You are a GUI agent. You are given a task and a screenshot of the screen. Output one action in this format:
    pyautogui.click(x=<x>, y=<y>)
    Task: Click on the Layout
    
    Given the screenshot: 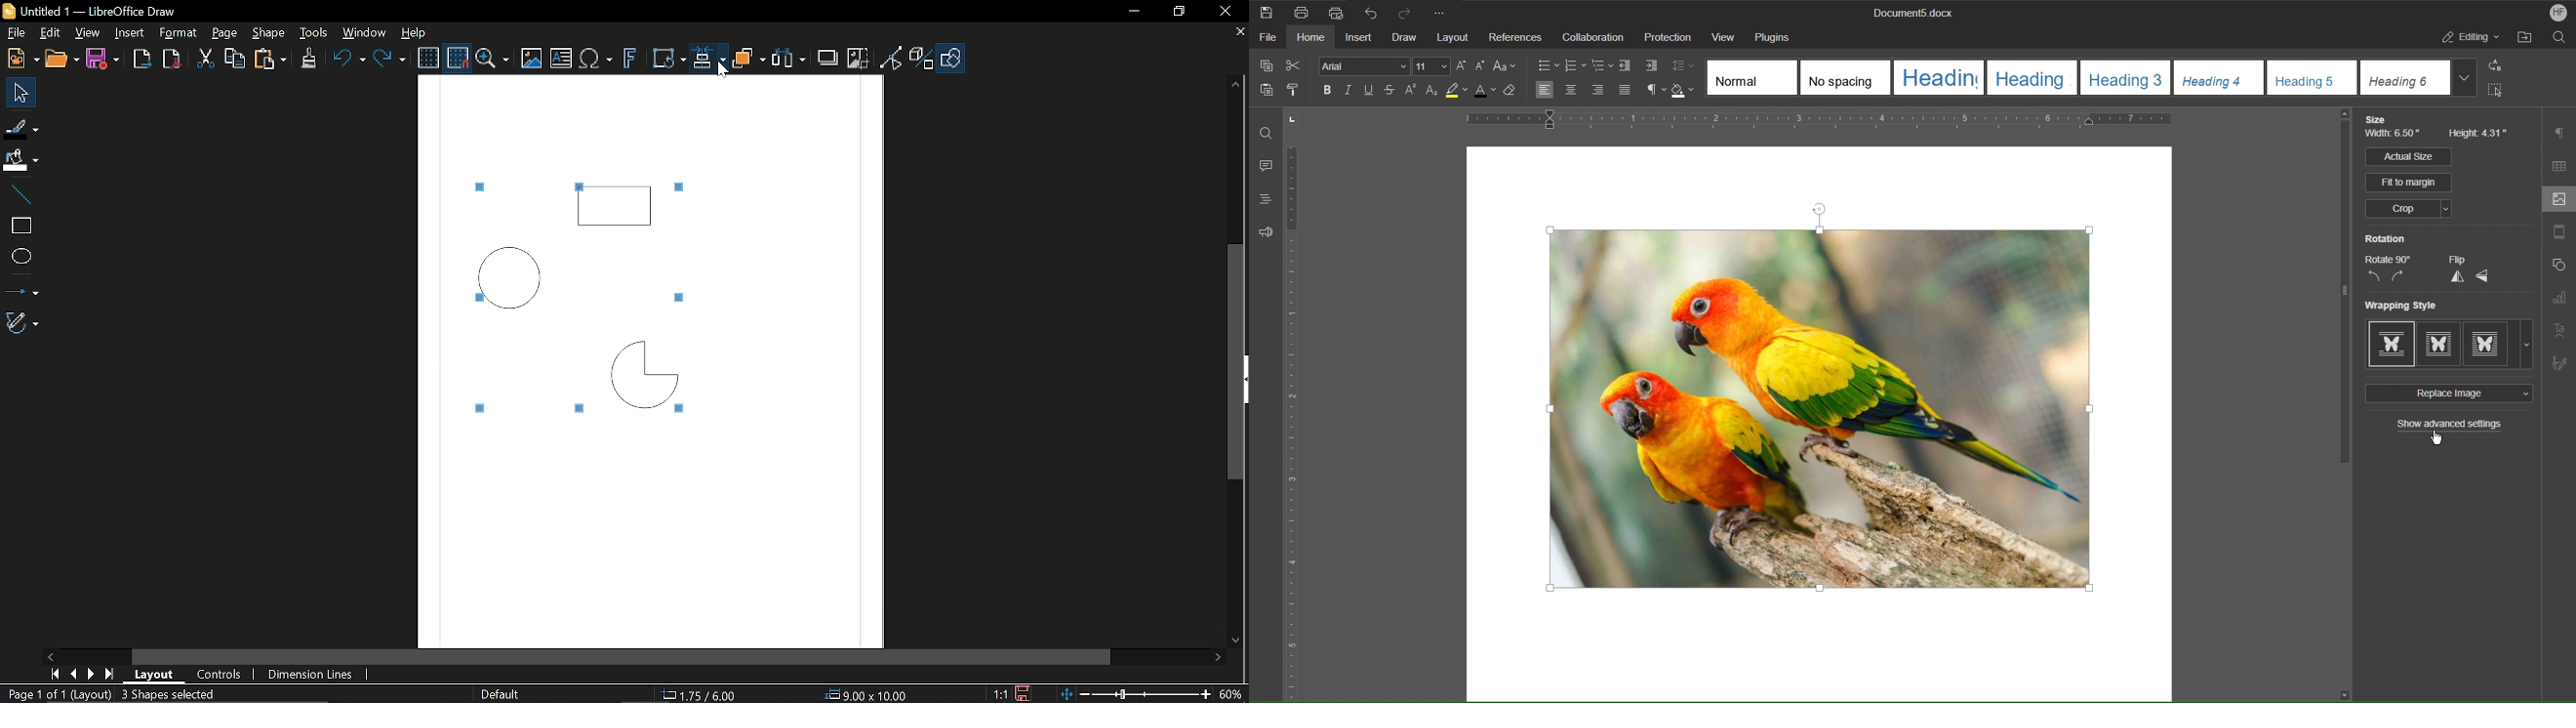 What is the action you would take?
    pyautogui.click(x=1454, y=37)
    